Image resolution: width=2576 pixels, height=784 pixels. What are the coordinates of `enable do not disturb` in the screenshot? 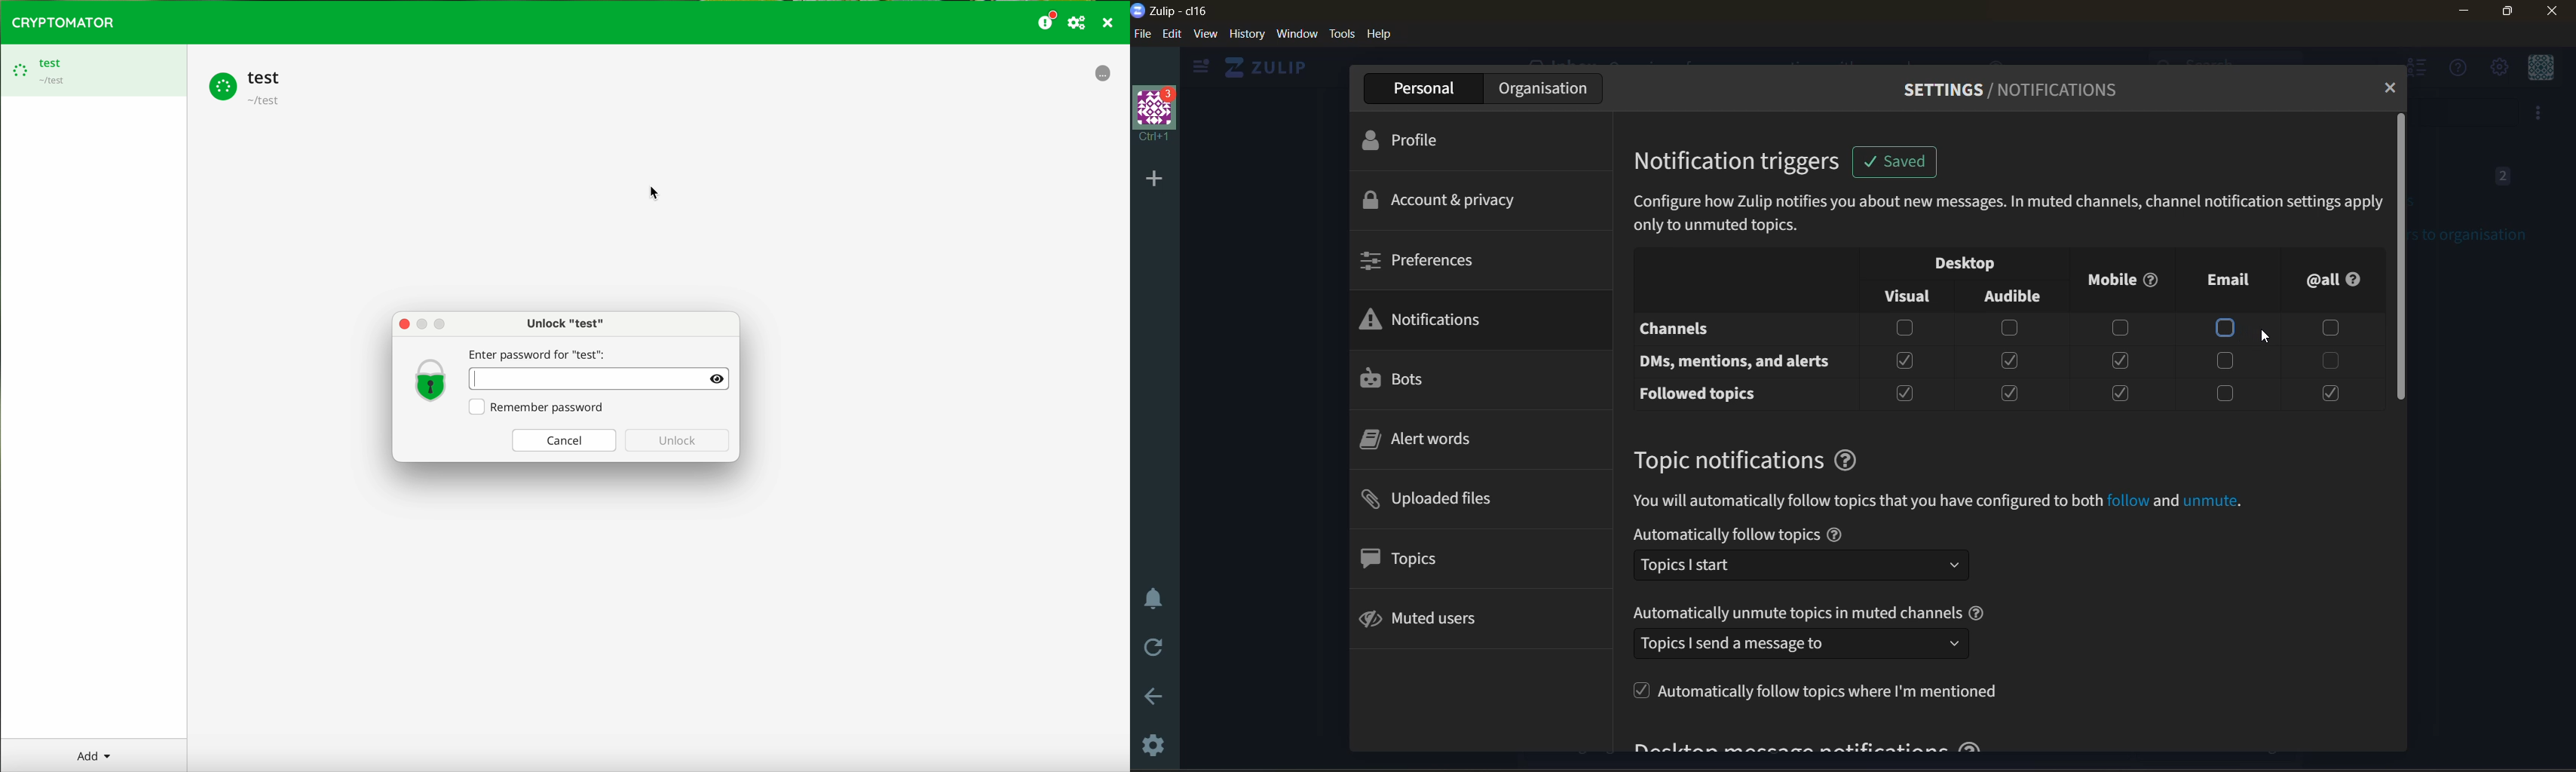 It's located at (1151, 596).